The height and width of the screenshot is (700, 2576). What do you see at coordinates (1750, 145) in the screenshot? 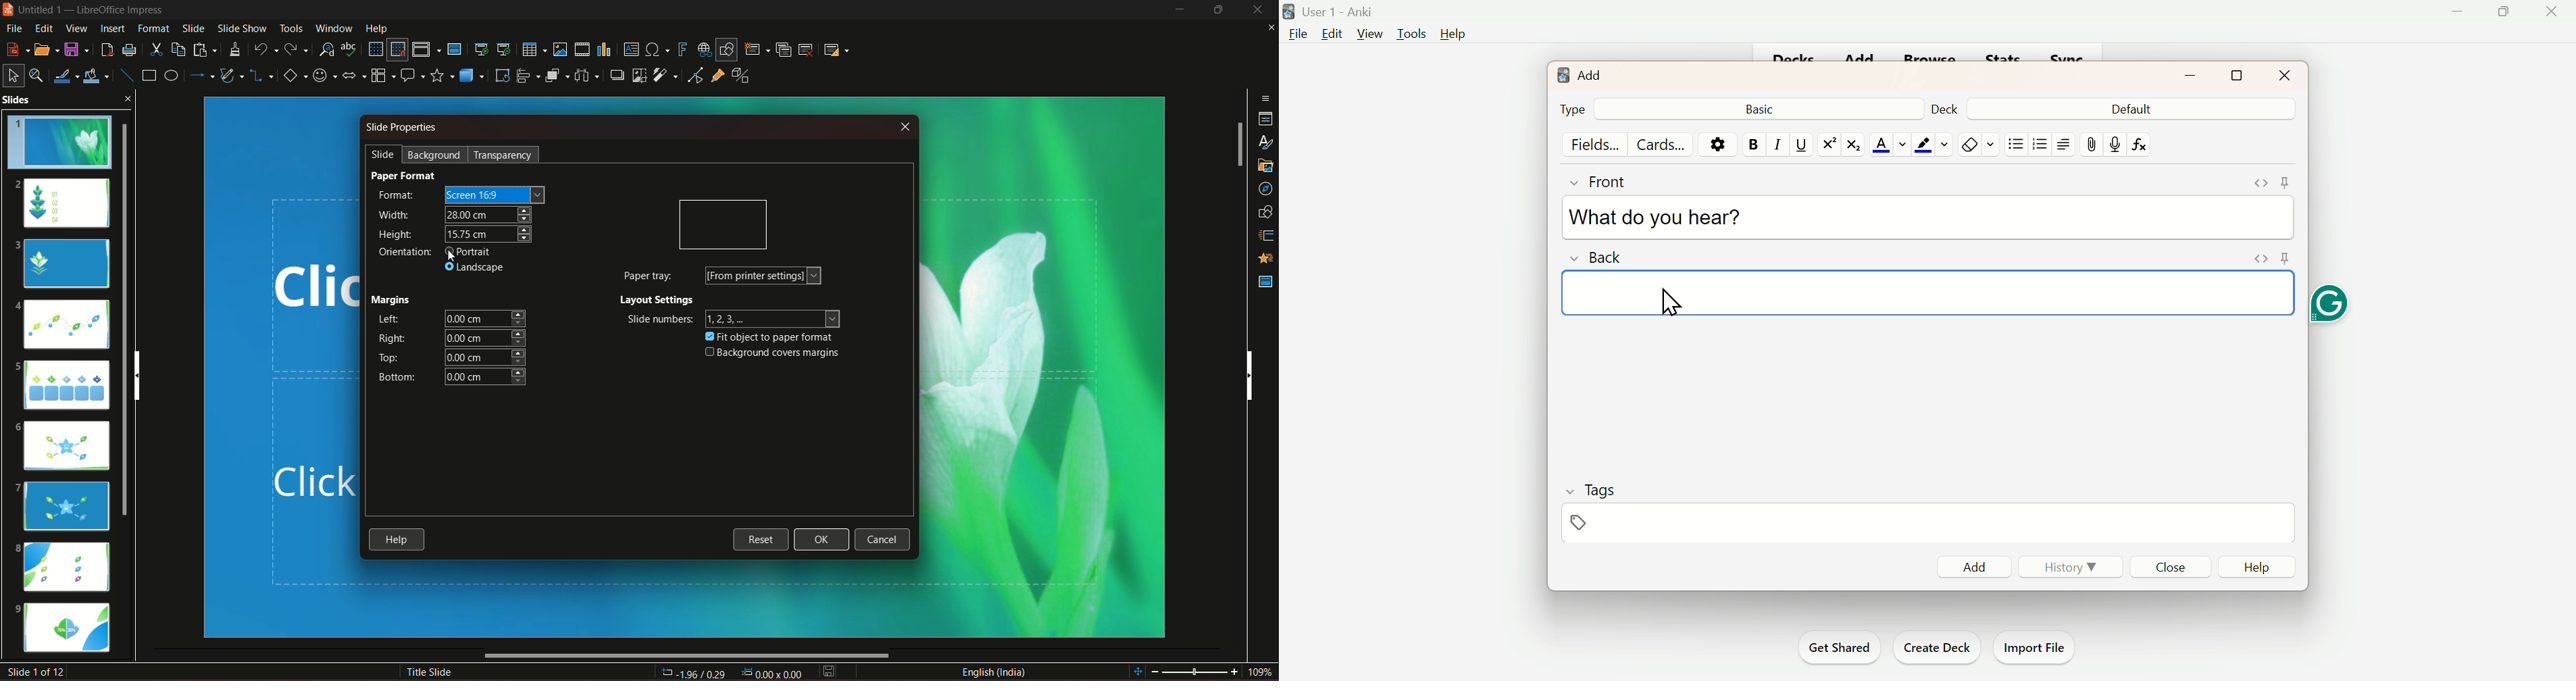
I see `Bold` at bounding box center [1750, 145].